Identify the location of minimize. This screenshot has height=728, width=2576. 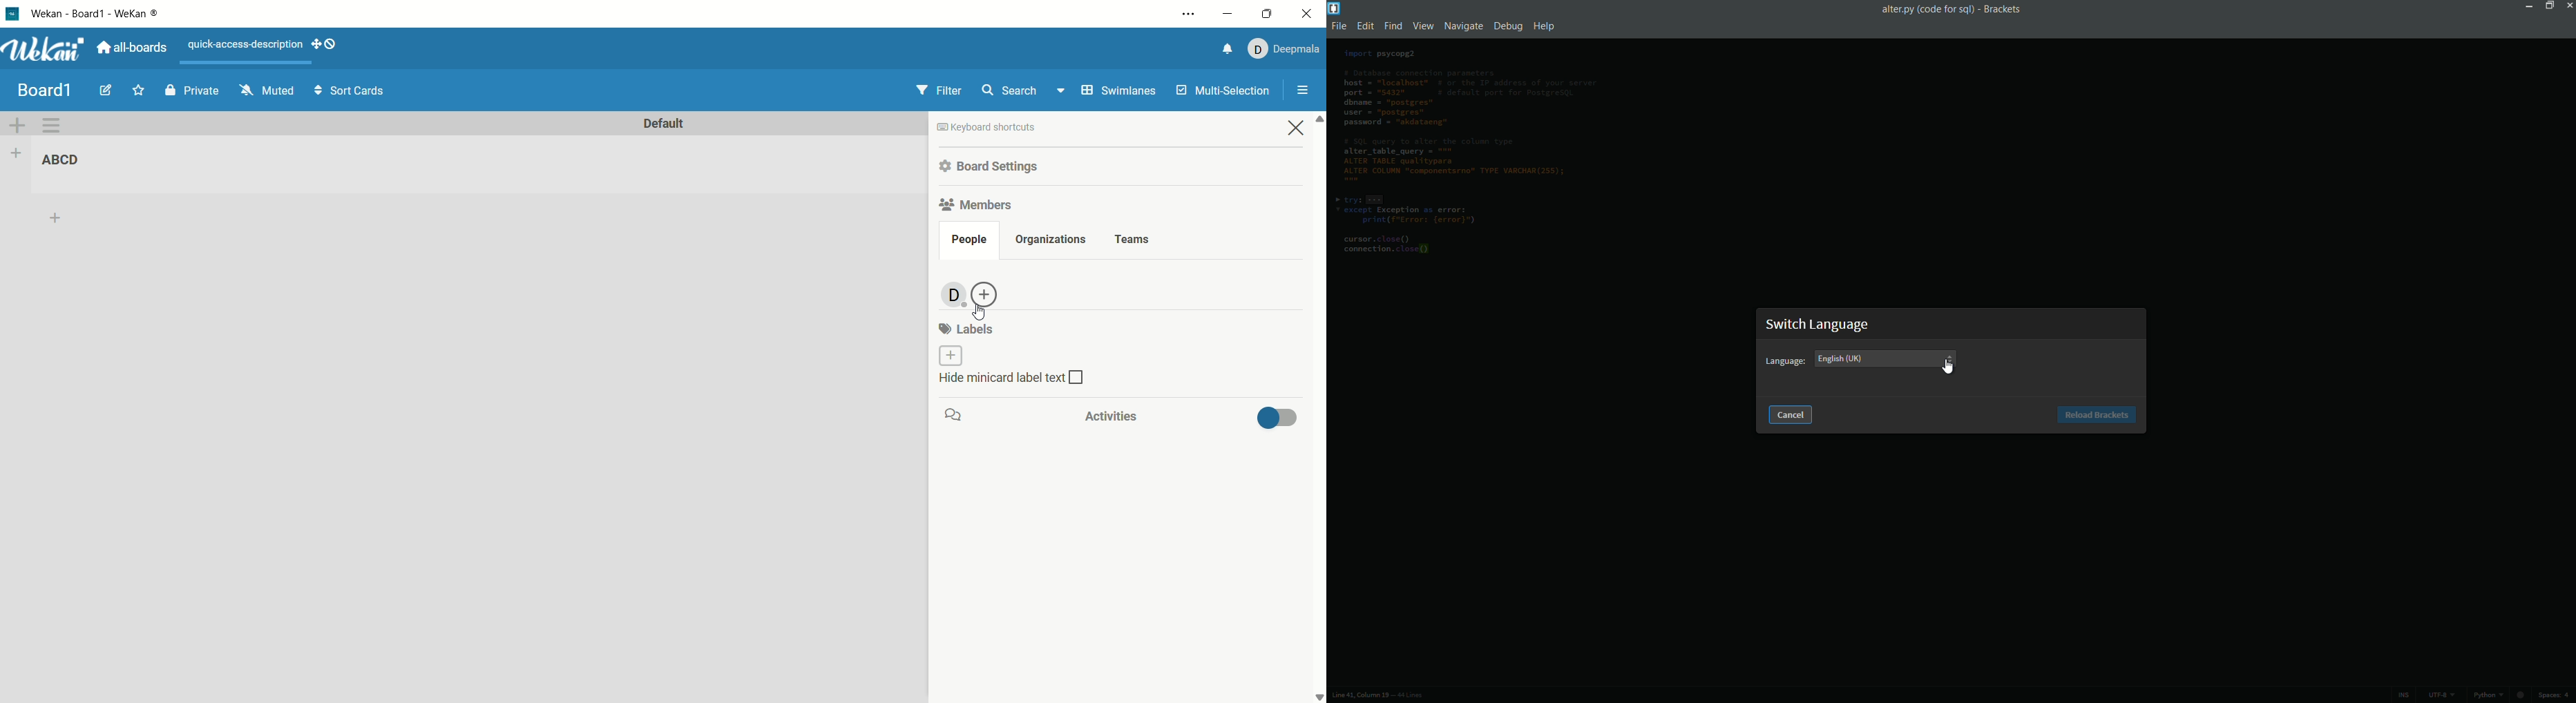
(1226, 12).